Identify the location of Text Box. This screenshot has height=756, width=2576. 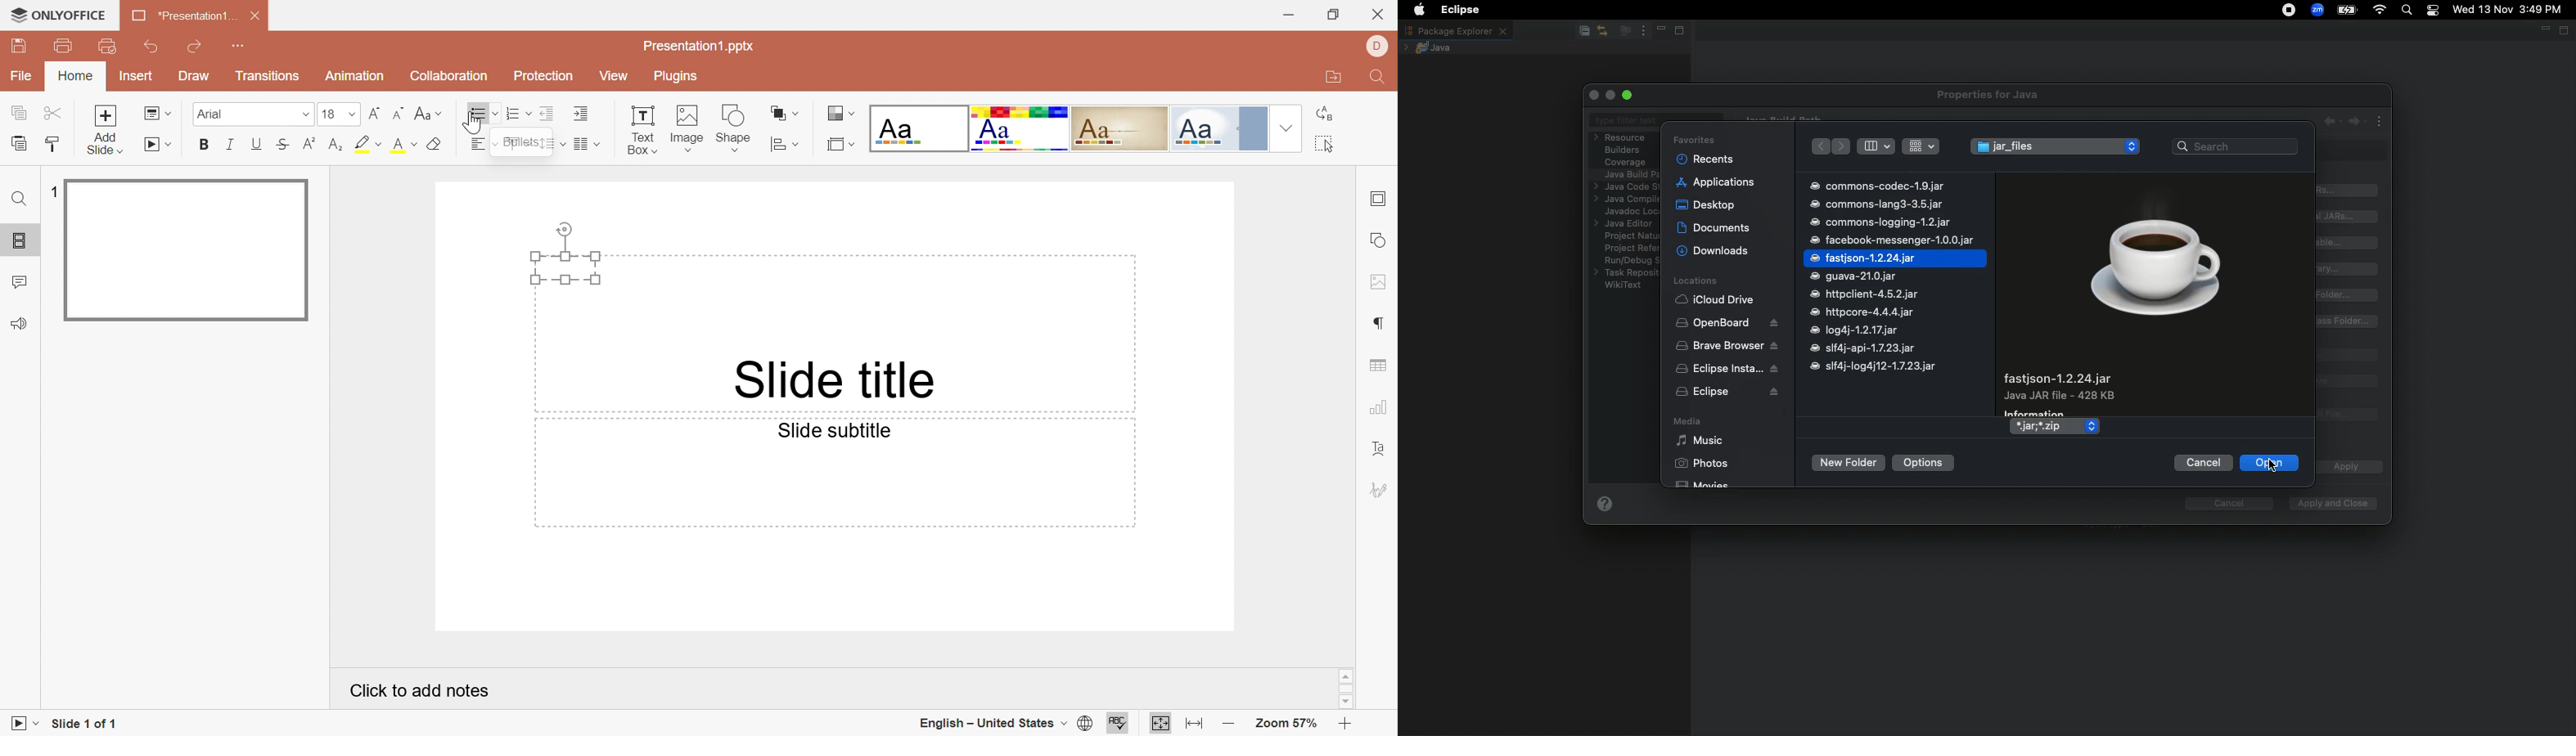
(565, 268).